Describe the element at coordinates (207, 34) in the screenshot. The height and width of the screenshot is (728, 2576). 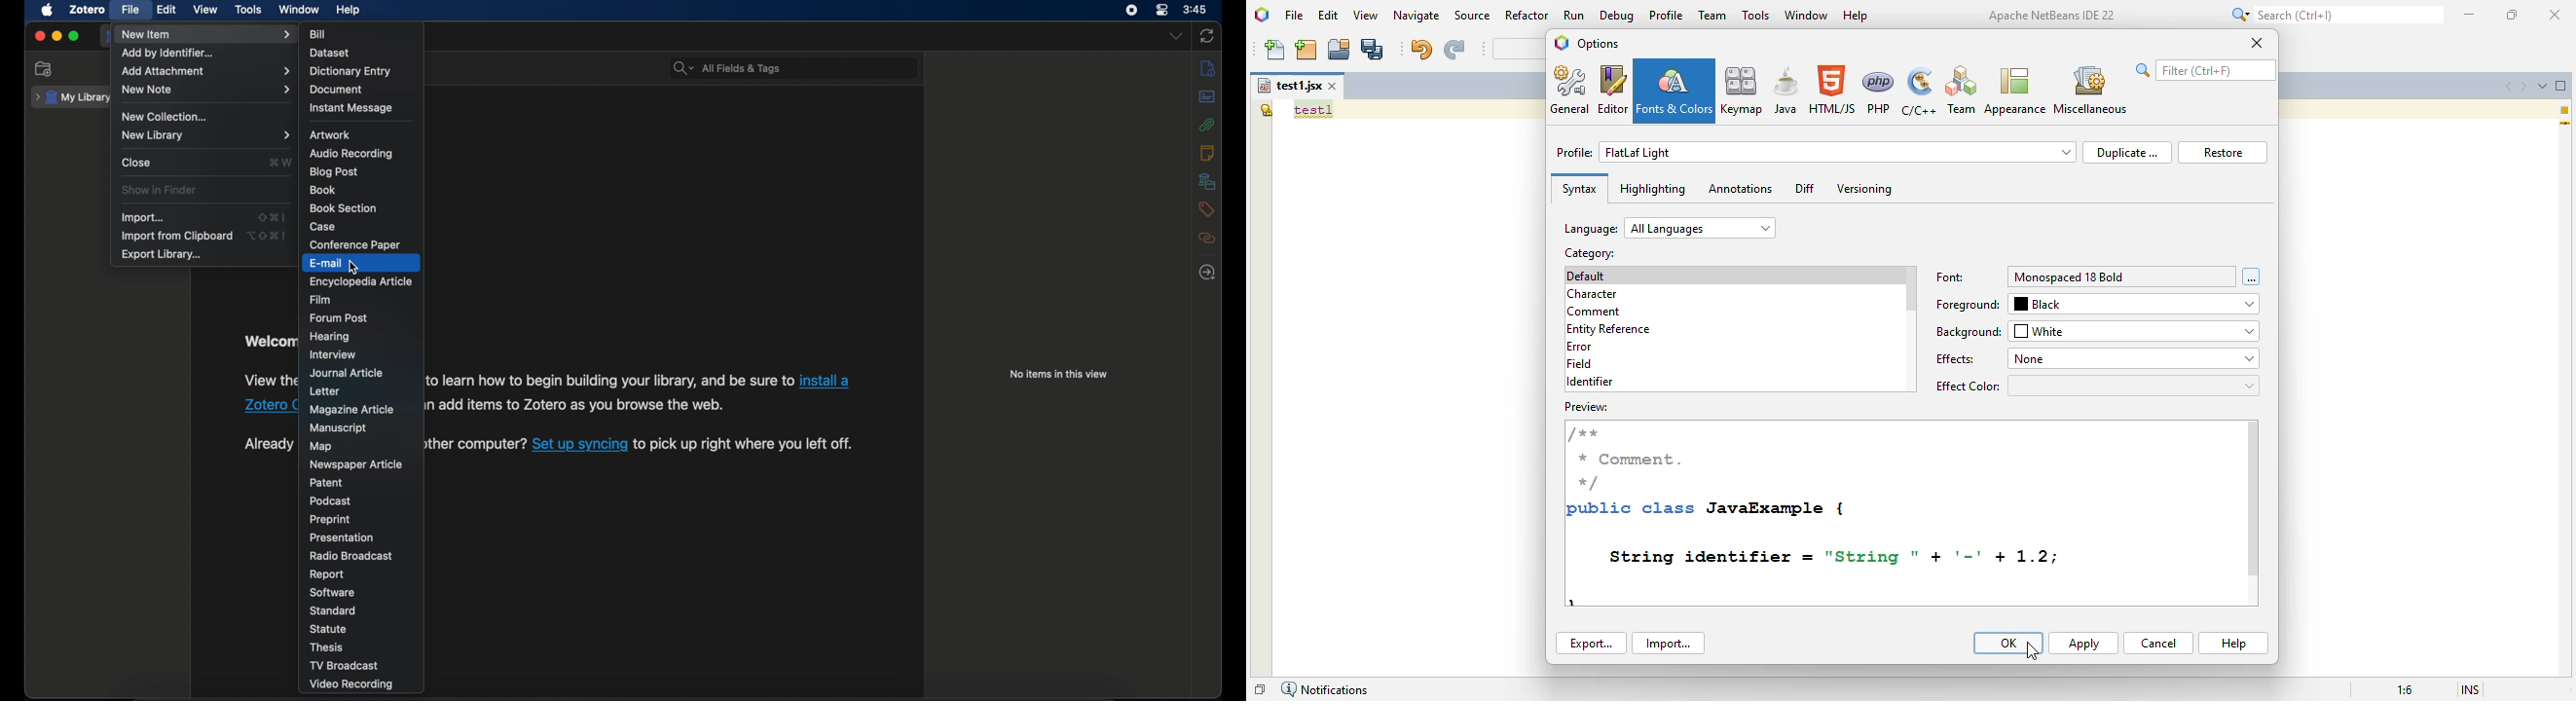
I see `new item` at that location.